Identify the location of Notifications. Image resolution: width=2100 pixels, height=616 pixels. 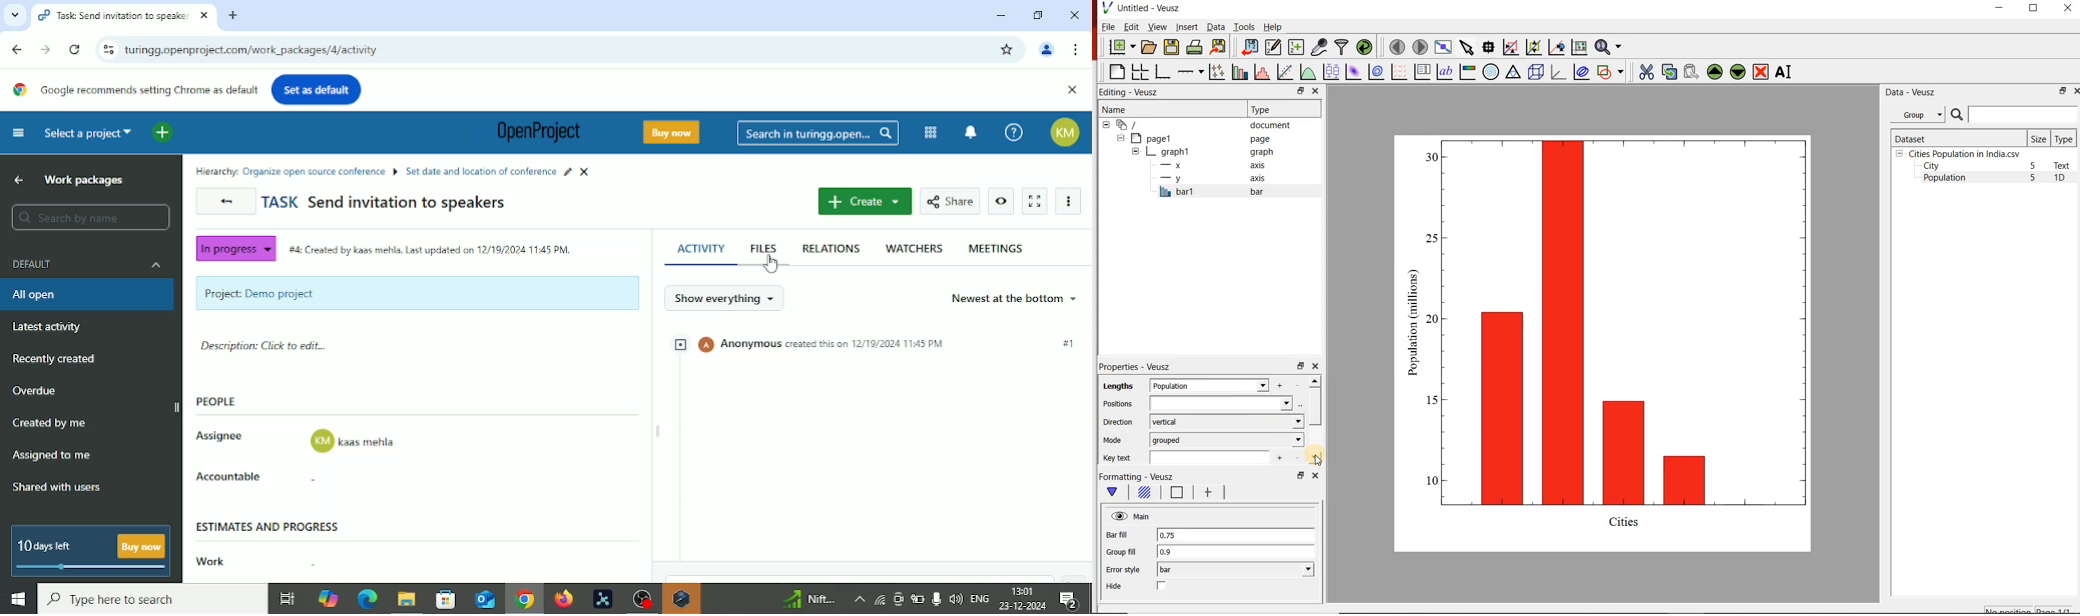
(1075, 600).